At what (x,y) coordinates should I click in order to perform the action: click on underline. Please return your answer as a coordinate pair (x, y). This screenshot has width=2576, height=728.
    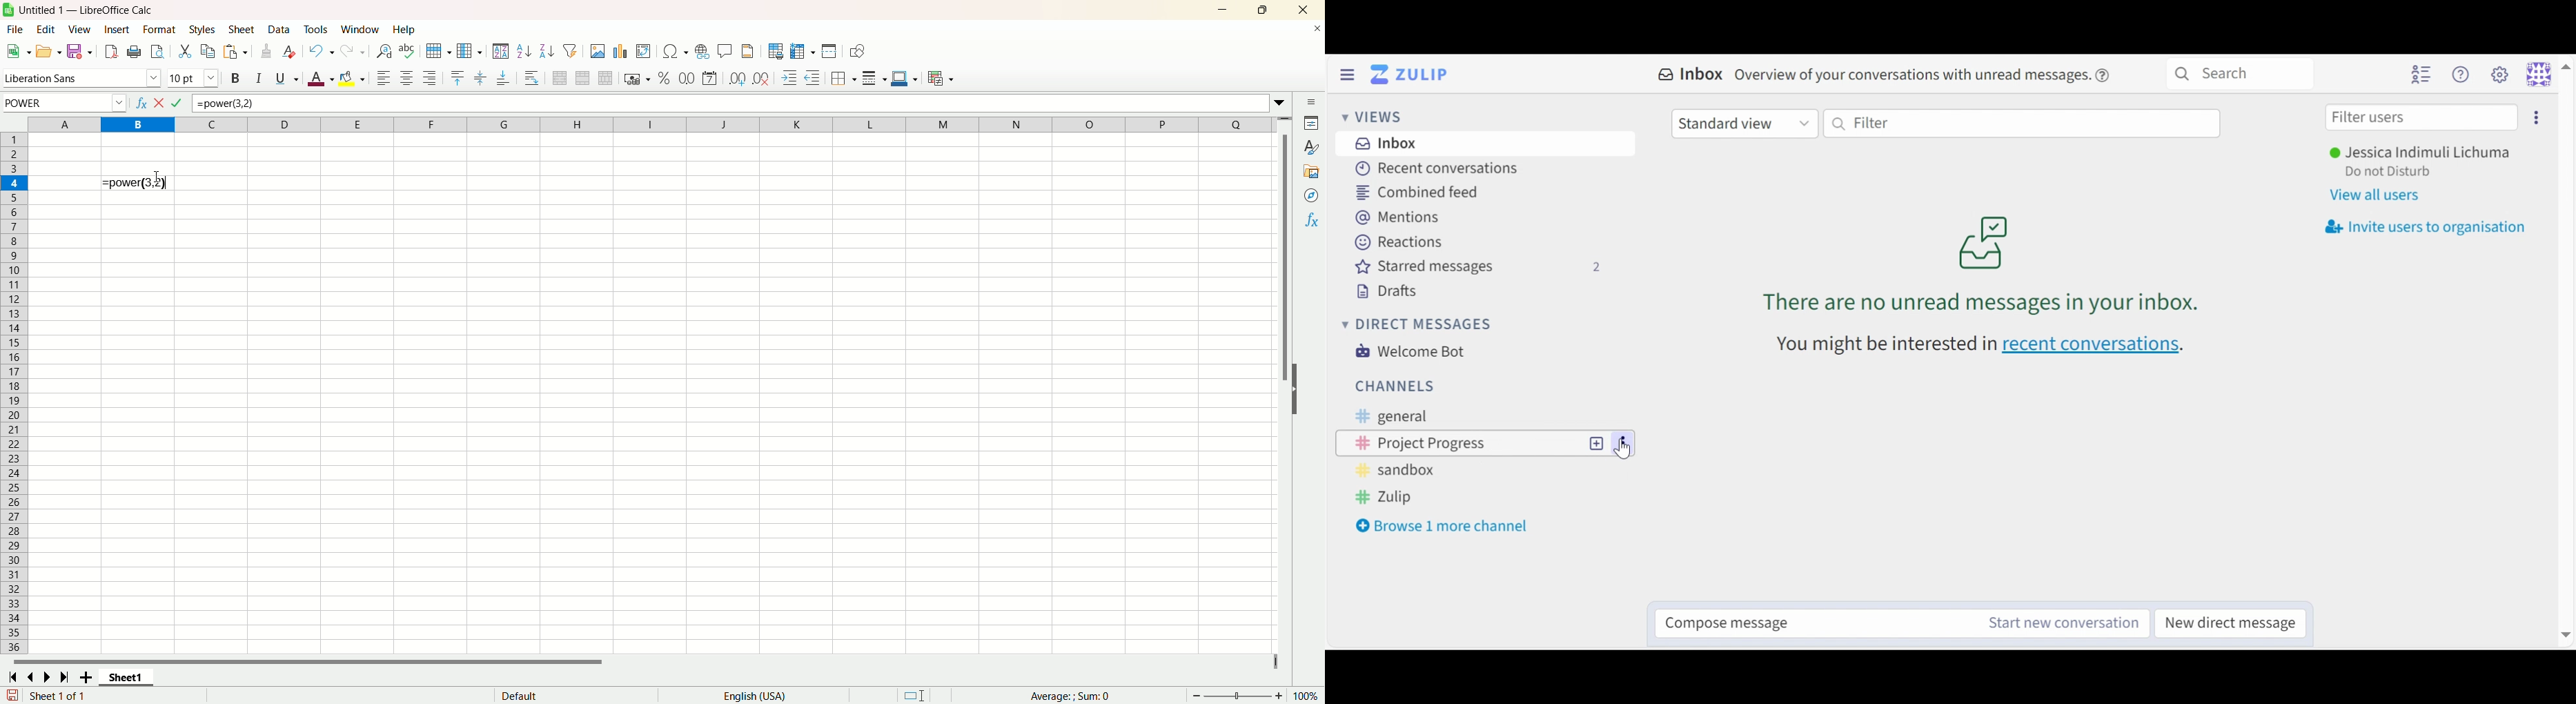
    Looking at the image, I should click on (284, 81).